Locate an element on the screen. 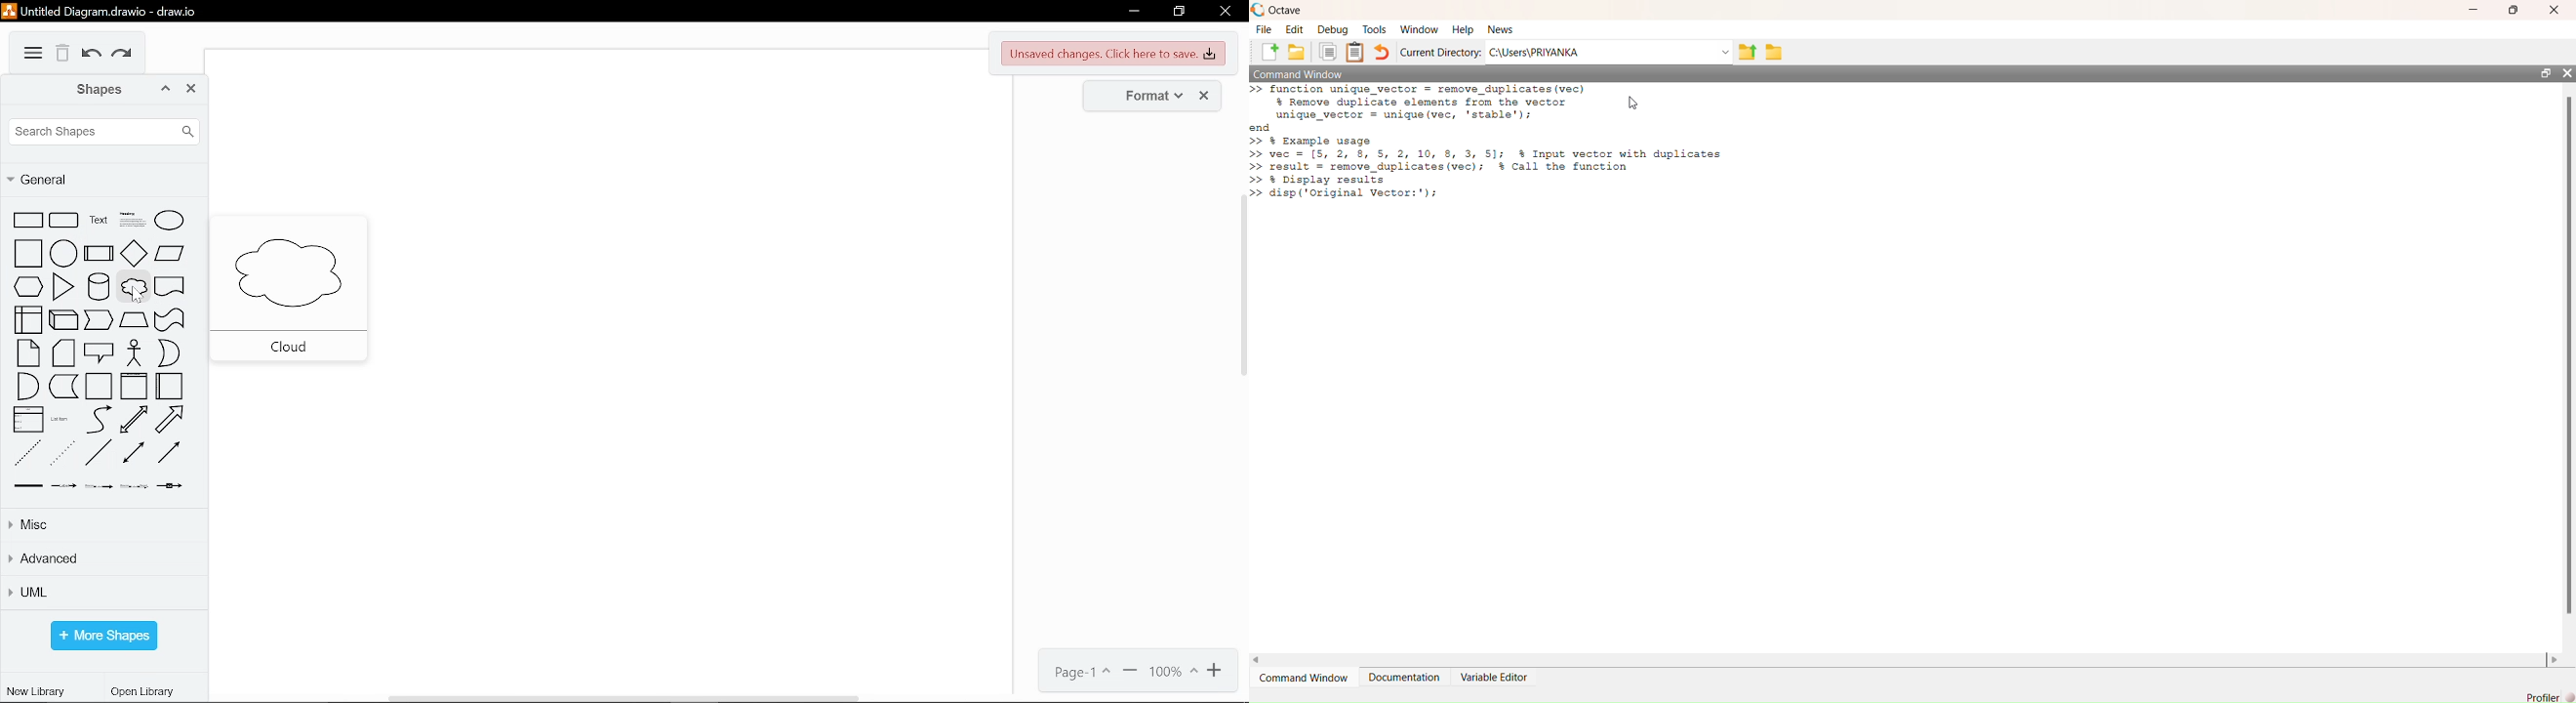  cylinder is located at coordinates (98, 287).